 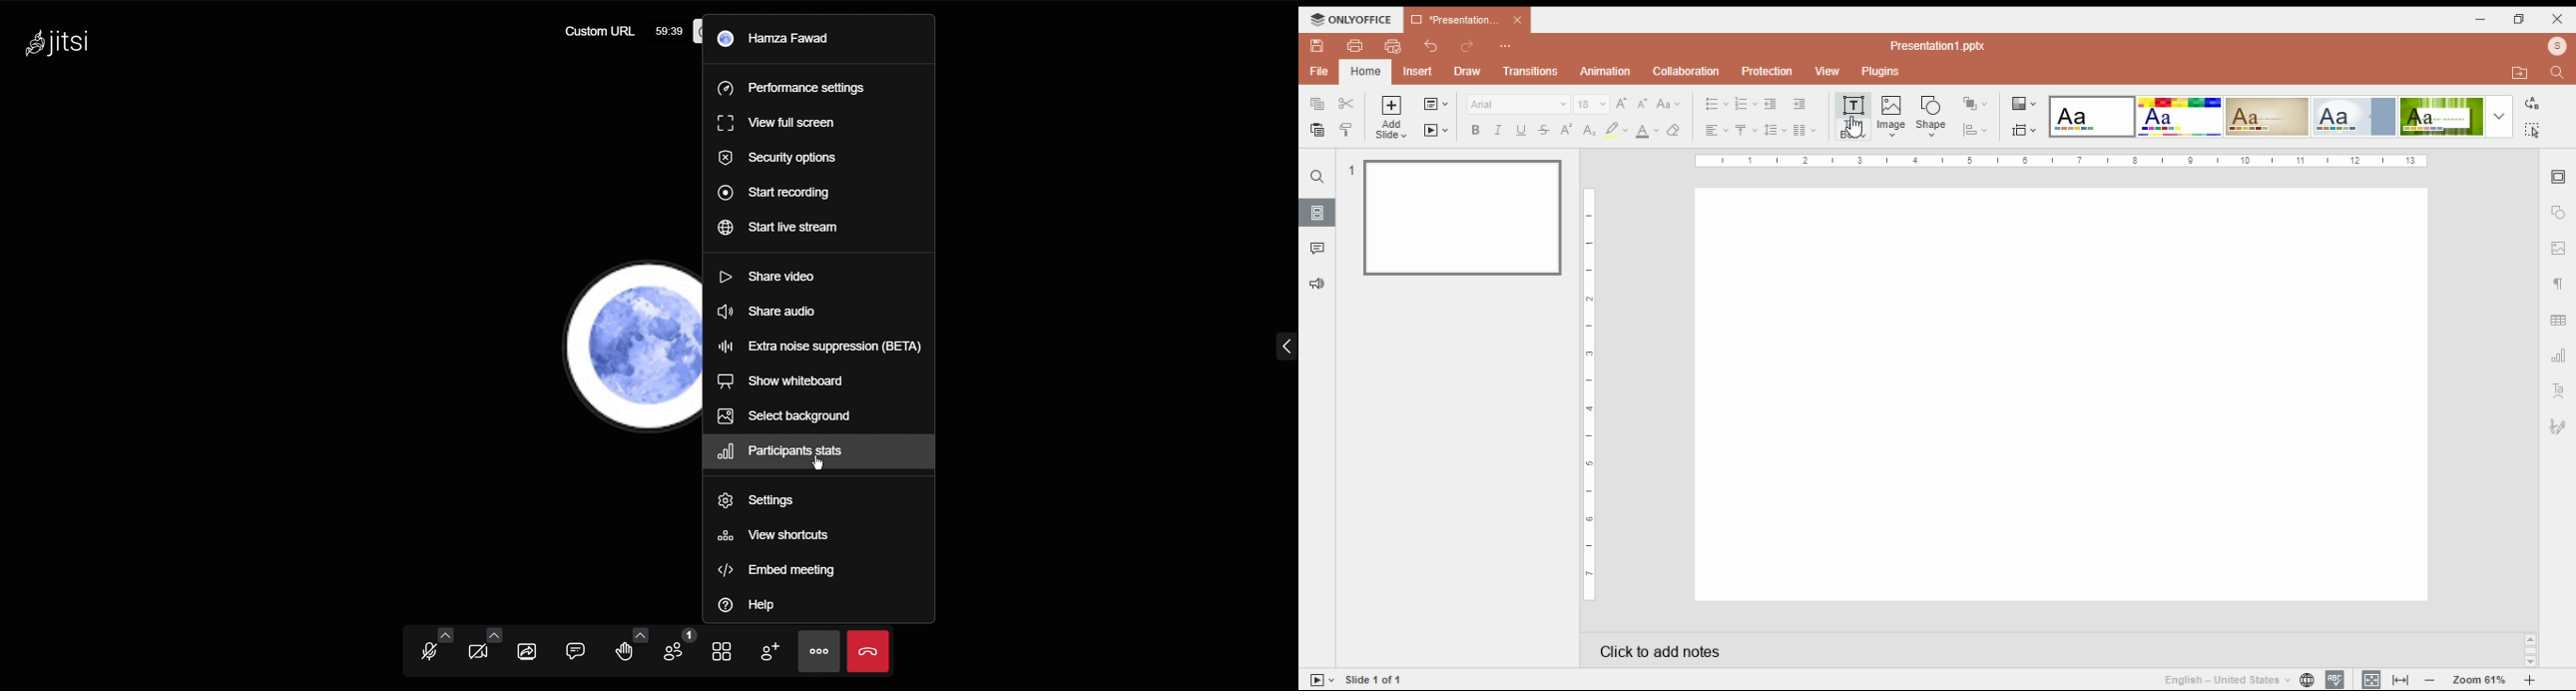 I want to click on ONLYOFFICE, so click(x=1352, y=19).